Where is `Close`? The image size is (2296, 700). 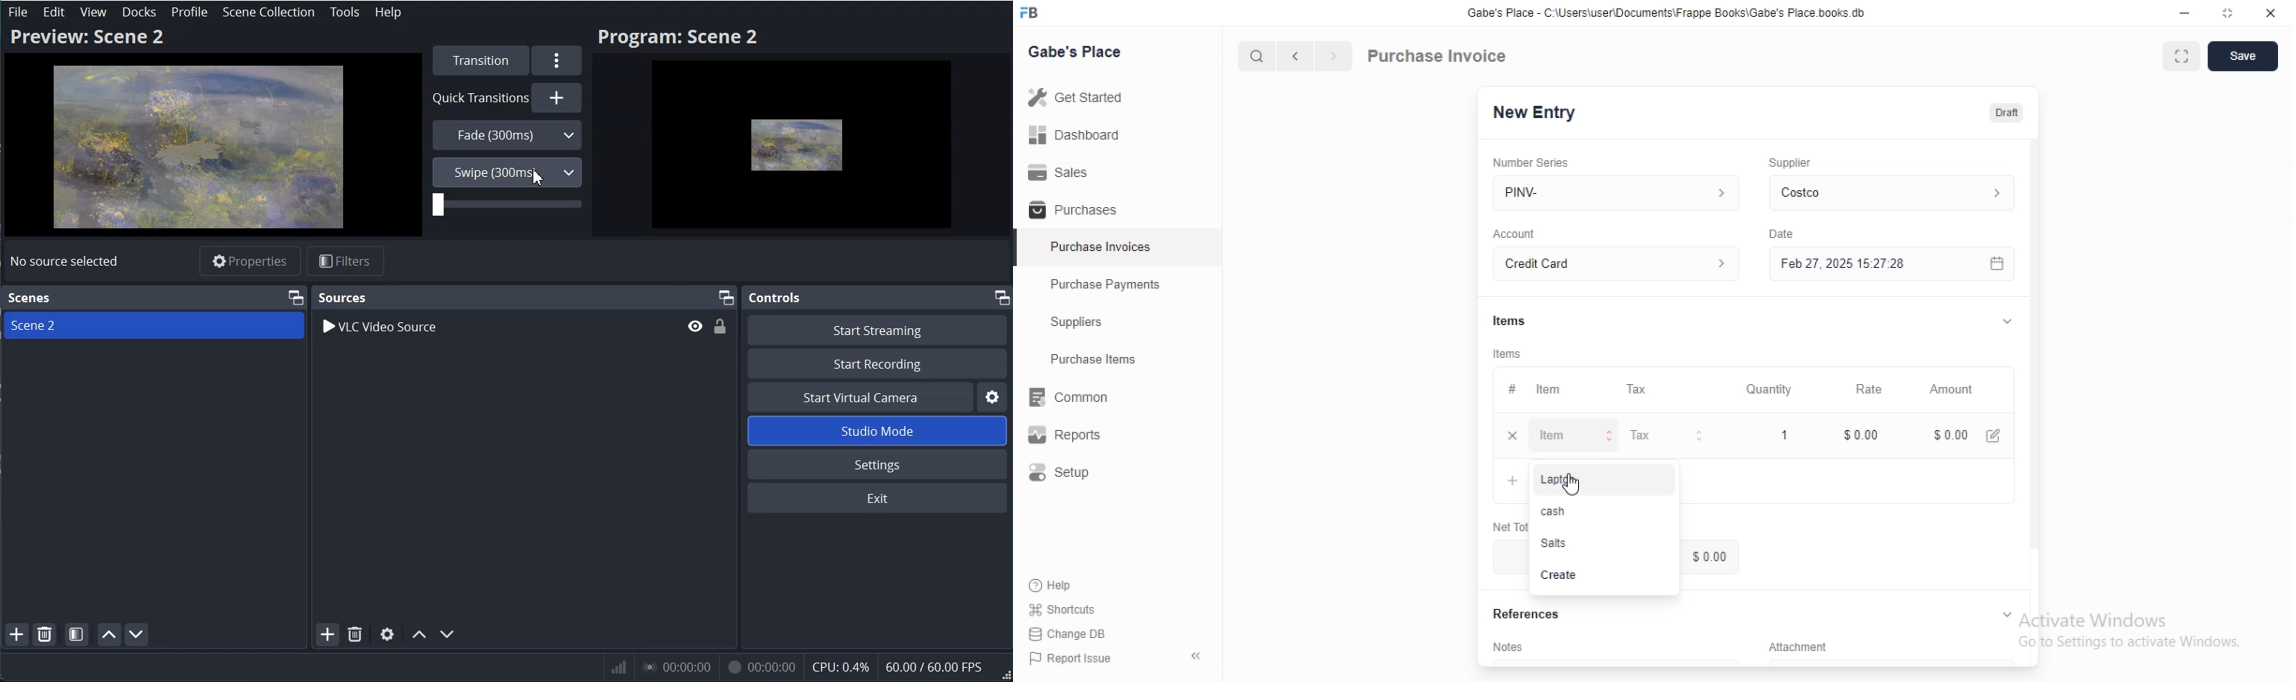
Close is located at coordinates (1513, 435).